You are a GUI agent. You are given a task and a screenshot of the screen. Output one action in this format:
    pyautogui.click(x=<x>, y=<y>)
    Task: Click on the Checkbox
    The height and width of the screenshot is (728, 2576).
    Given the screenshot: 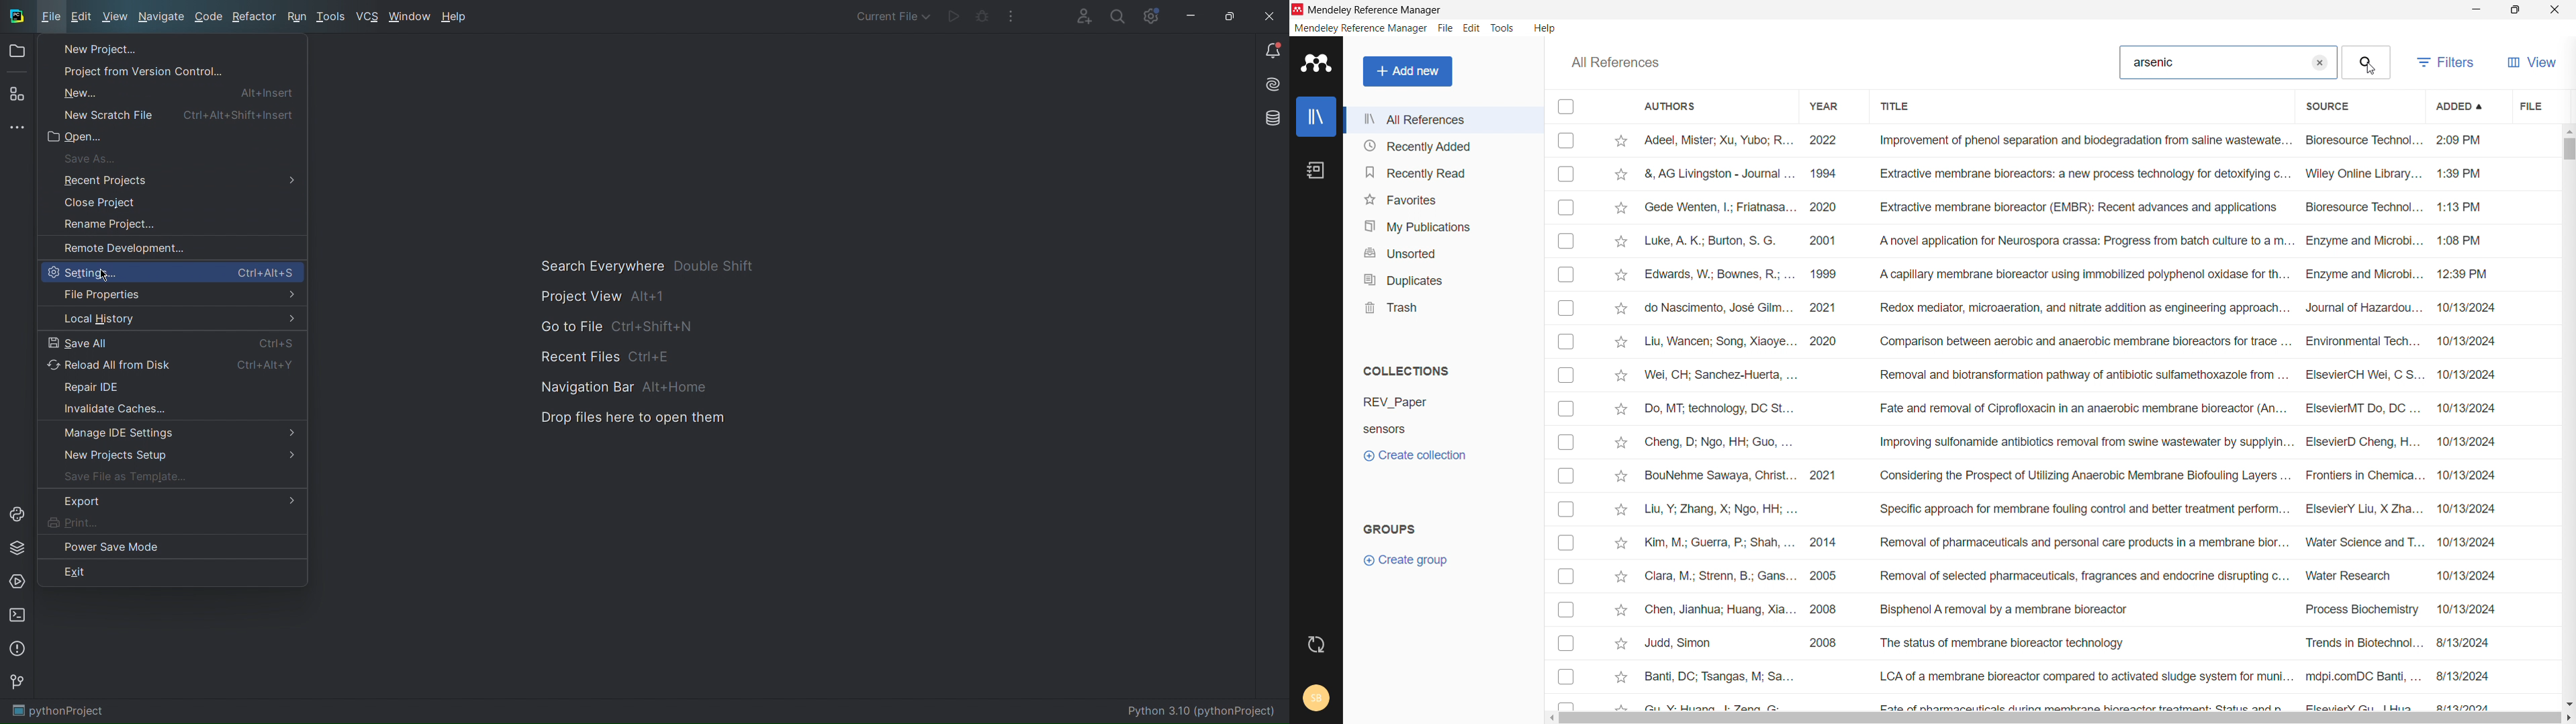 What is the action you would take?
    pyautogui.click(x=1564, y=339)
    